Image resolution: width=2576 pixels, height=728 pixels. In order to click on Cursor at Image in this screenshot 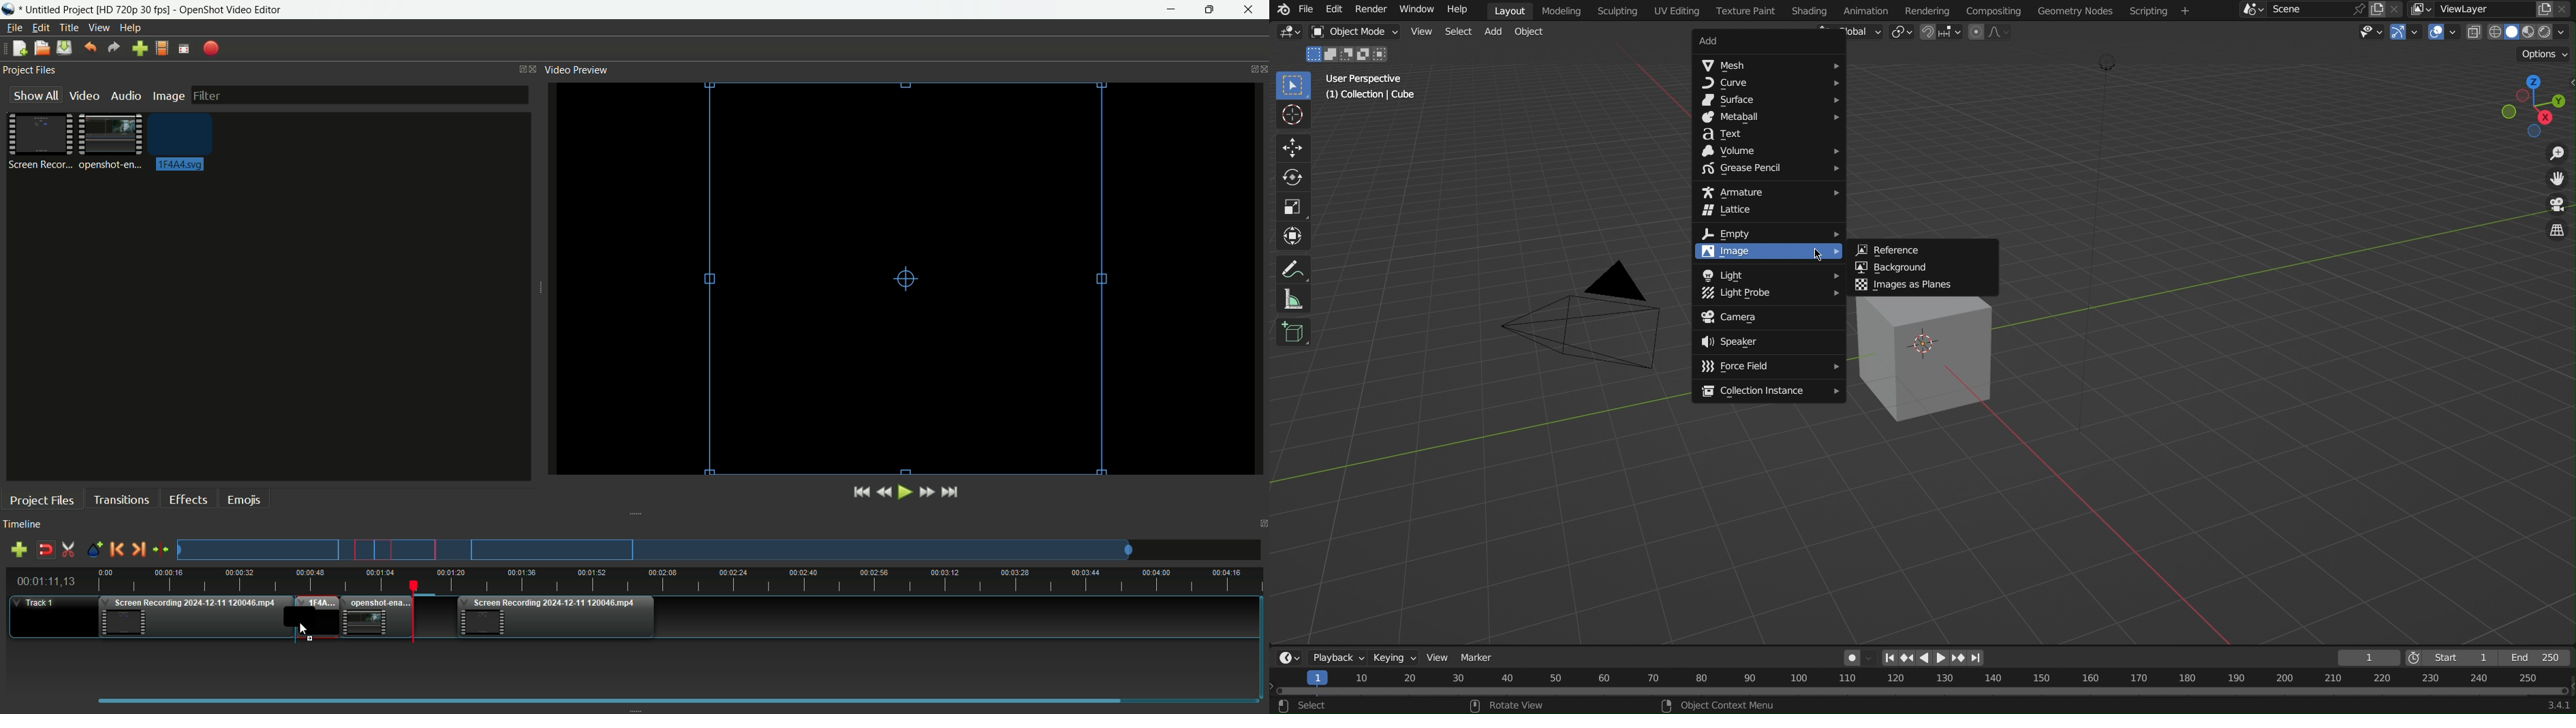, I will do `click(1818, 253)`.